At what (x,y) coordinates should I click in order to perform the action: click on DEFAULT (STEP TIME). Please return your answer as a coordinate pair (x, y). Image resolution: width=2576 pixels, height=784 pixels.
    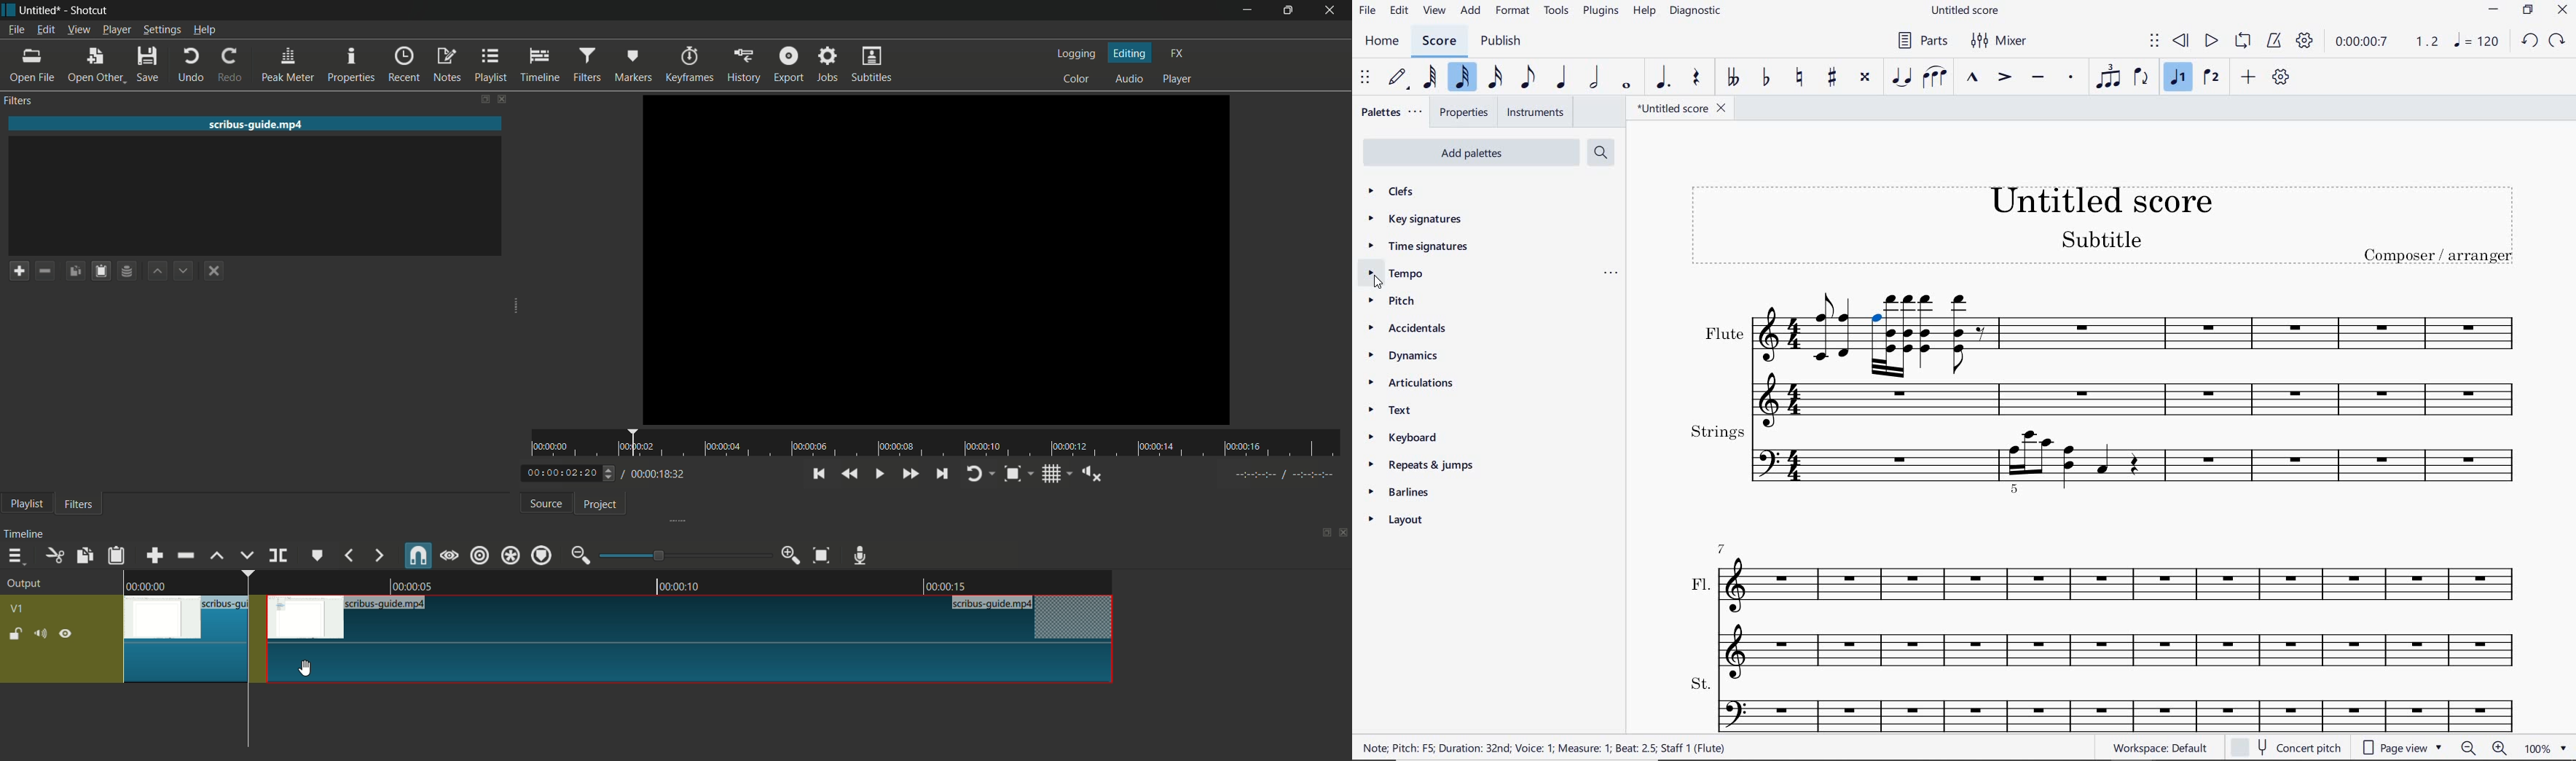
    Looking at the image, I should click on (1398, 77).